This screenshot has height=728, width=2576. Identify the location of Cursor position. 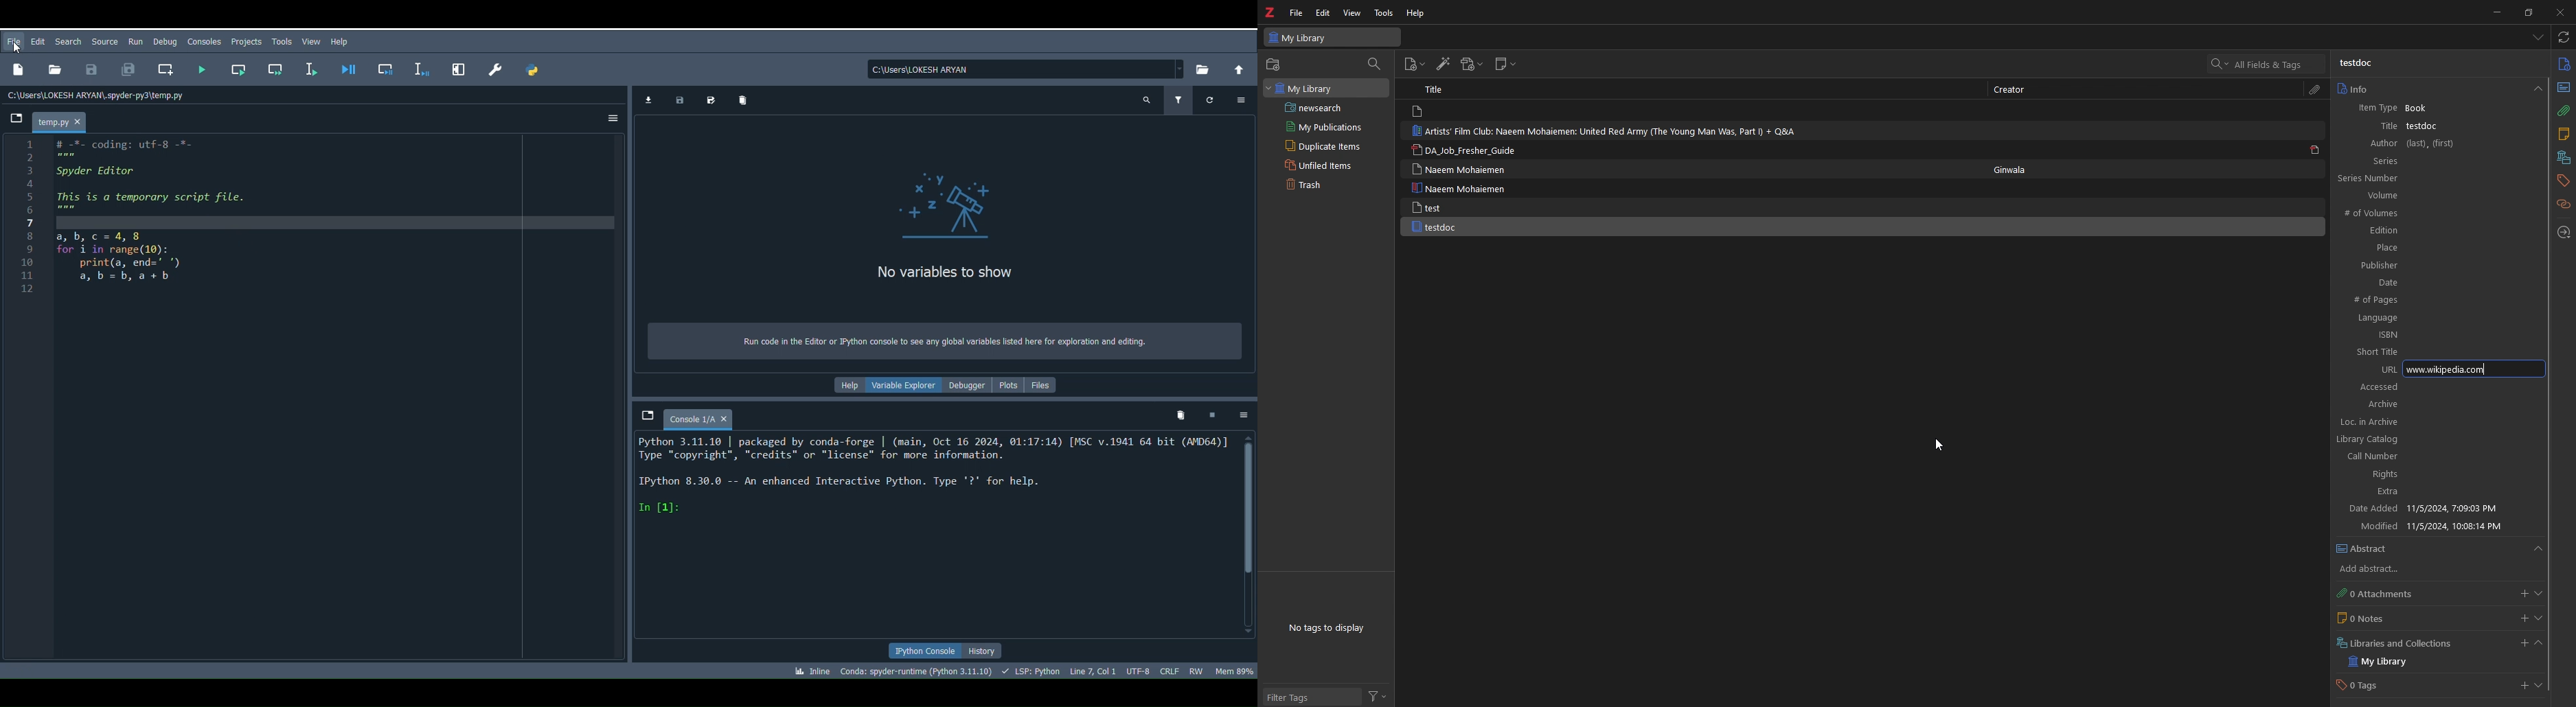
(1095, 672).